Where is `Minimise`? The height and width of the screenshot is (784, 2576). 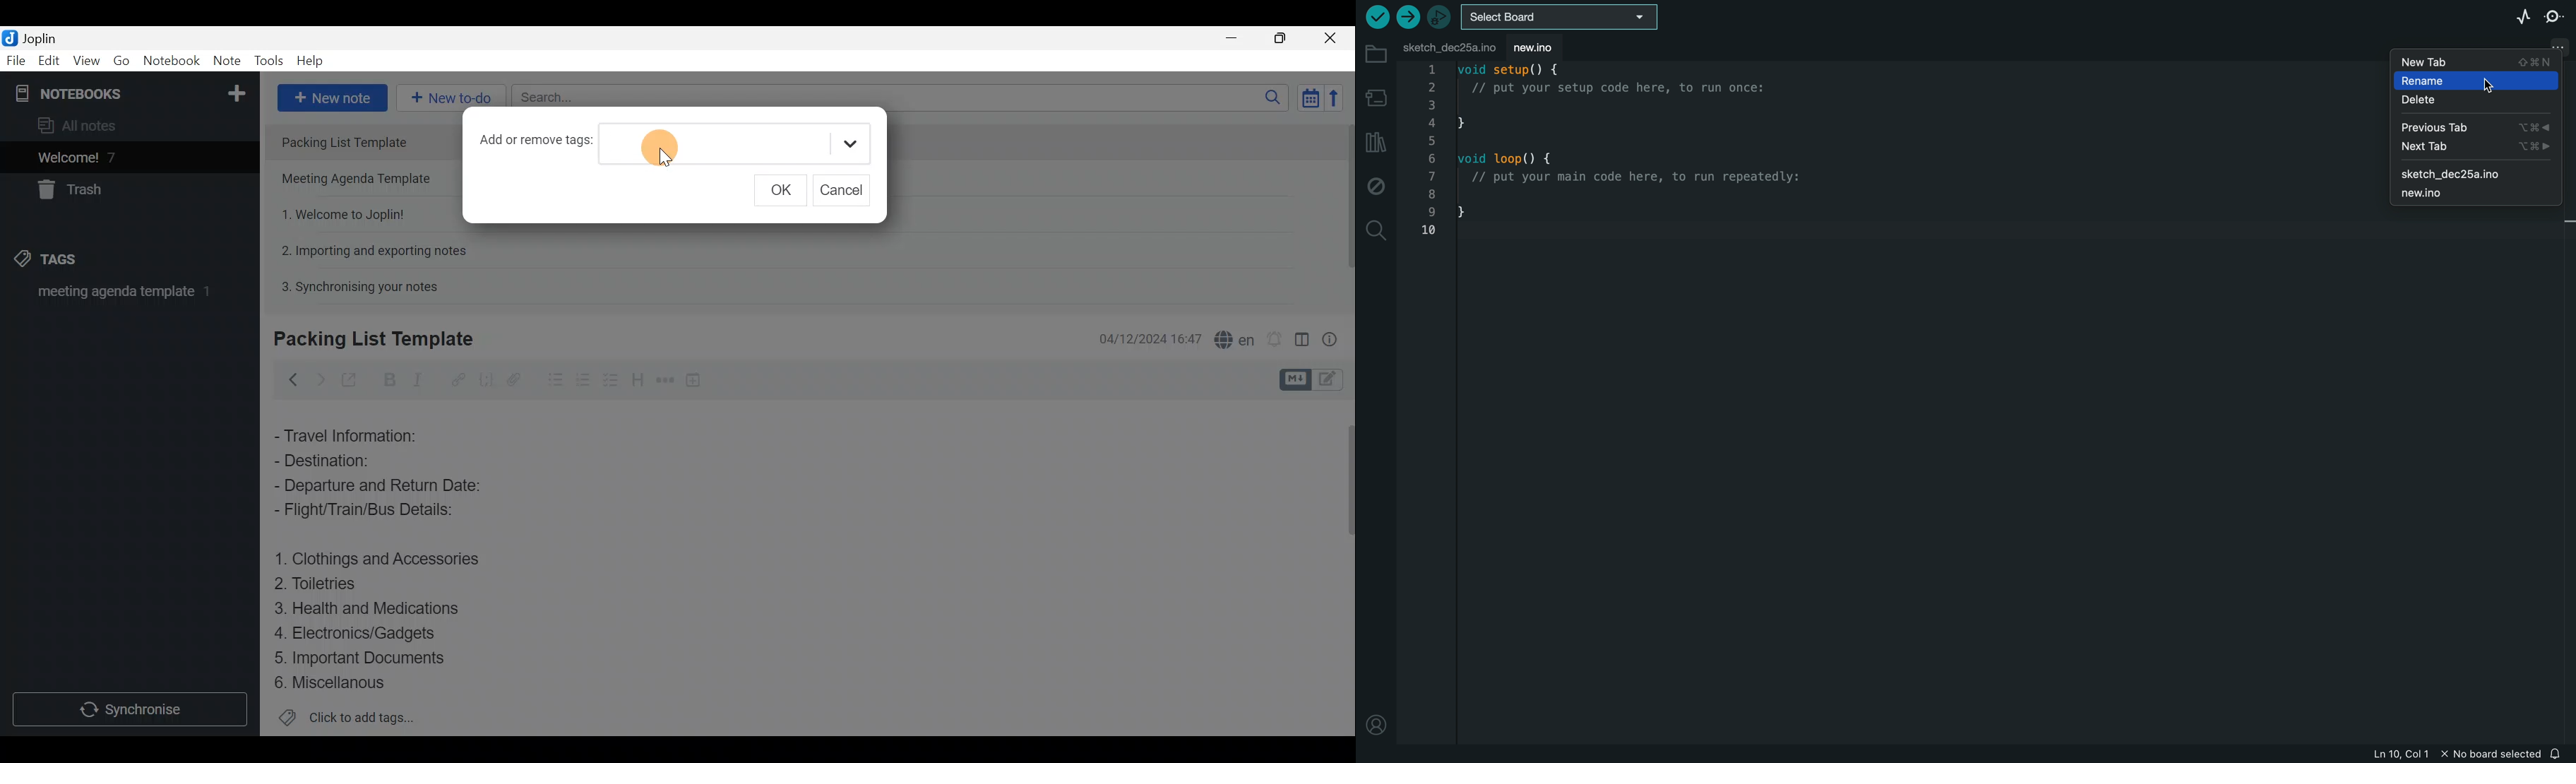 Minimise is located at coordinates (1239, 40).